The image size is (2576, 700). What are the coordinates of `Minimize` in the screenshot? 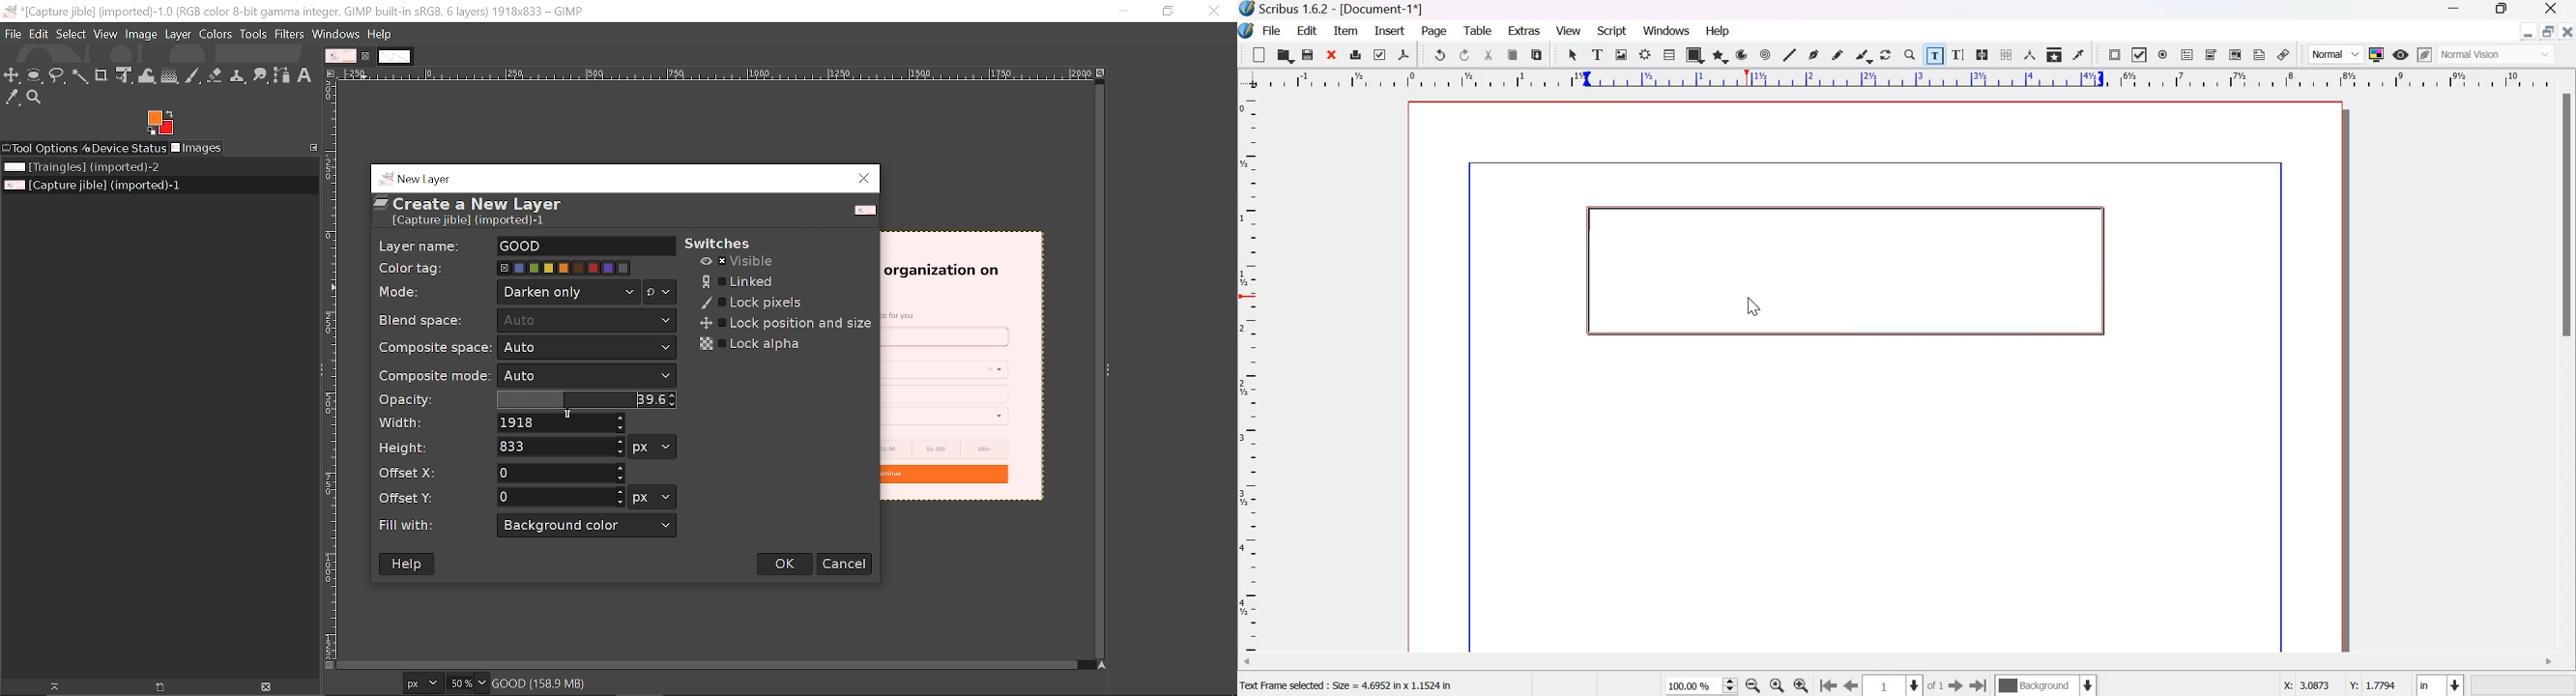 It's located at (2454, 10).